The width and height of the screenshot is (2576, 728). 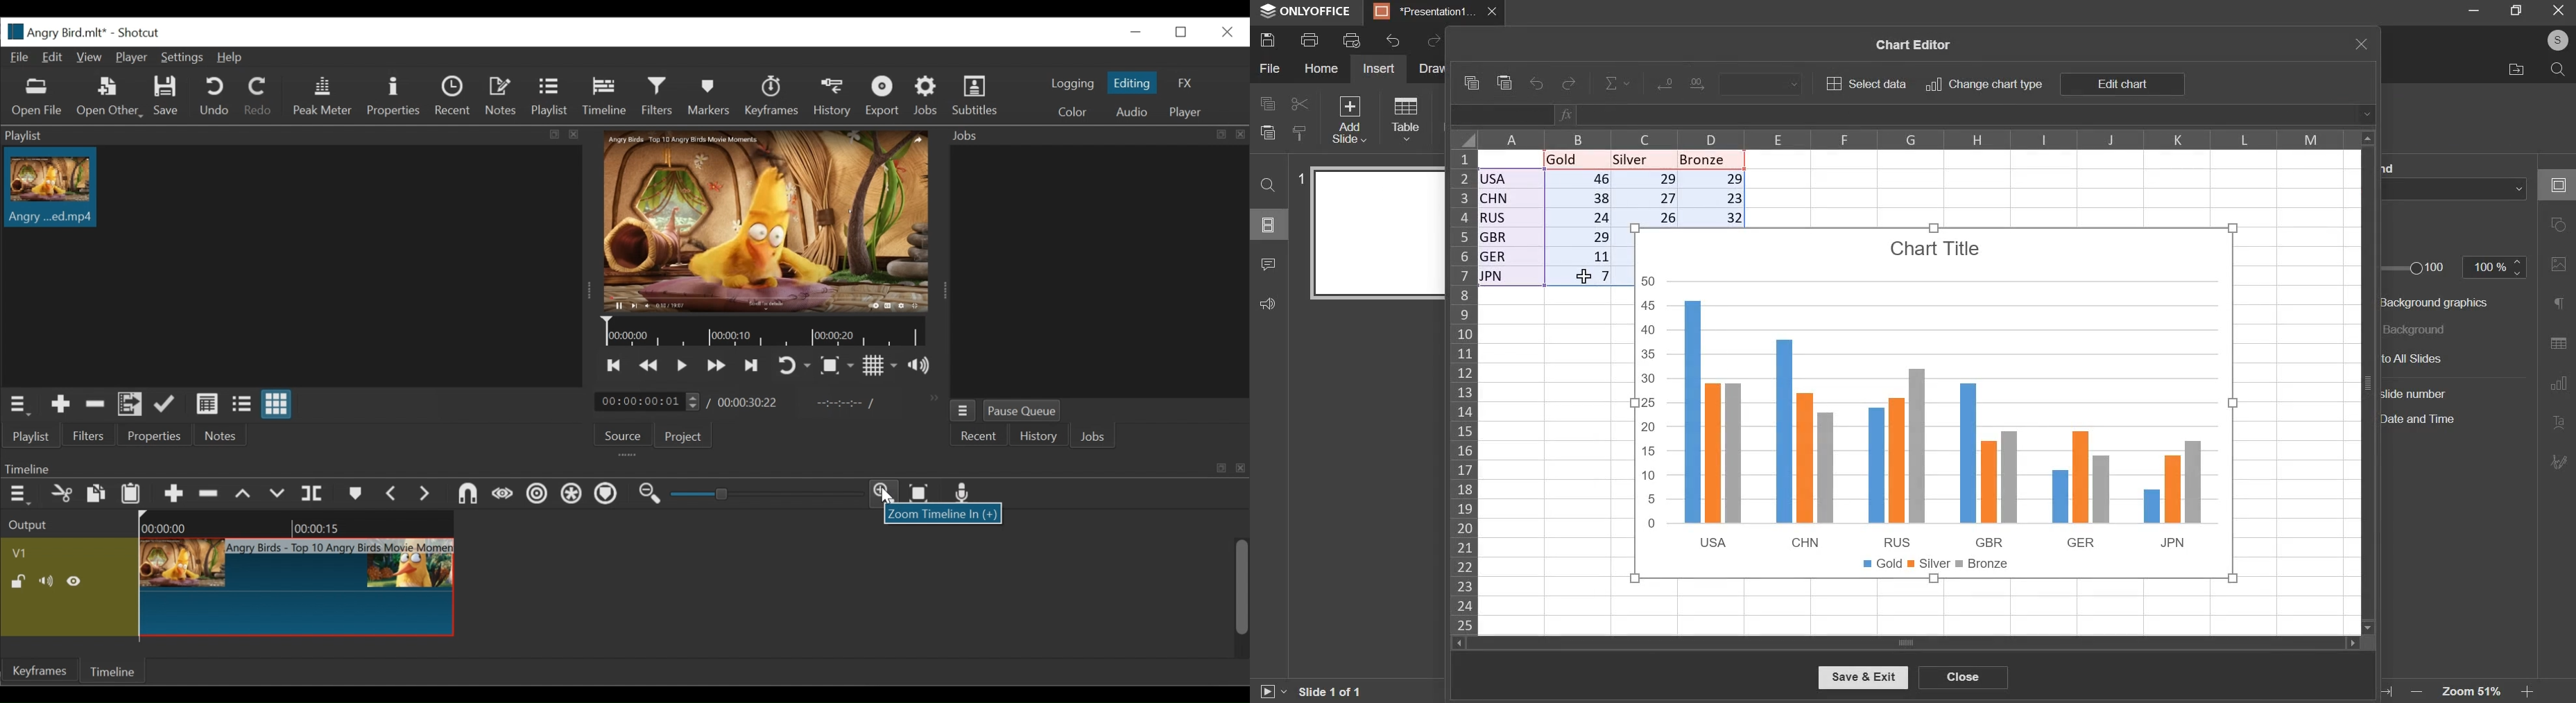 I want to click on Zoom timeline in, so click(x=886, y=495).